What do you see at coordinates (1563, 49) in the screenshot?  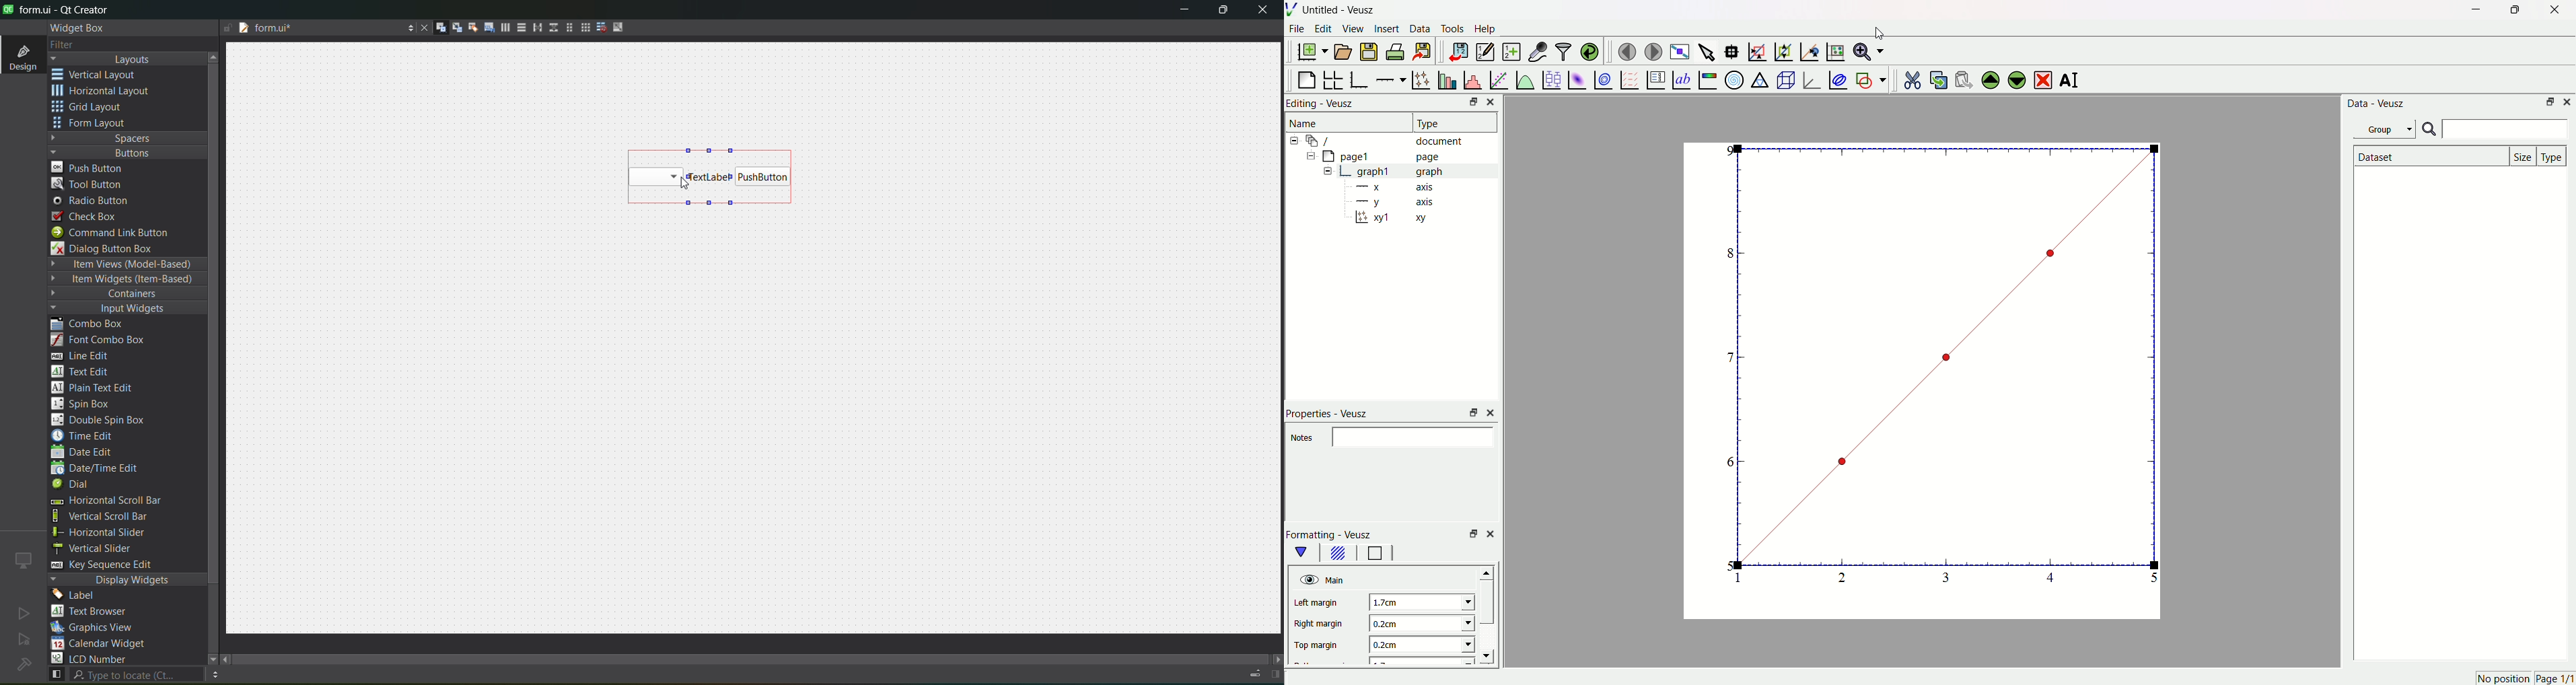 I see `filter data` at bounding box center [1563, 49].